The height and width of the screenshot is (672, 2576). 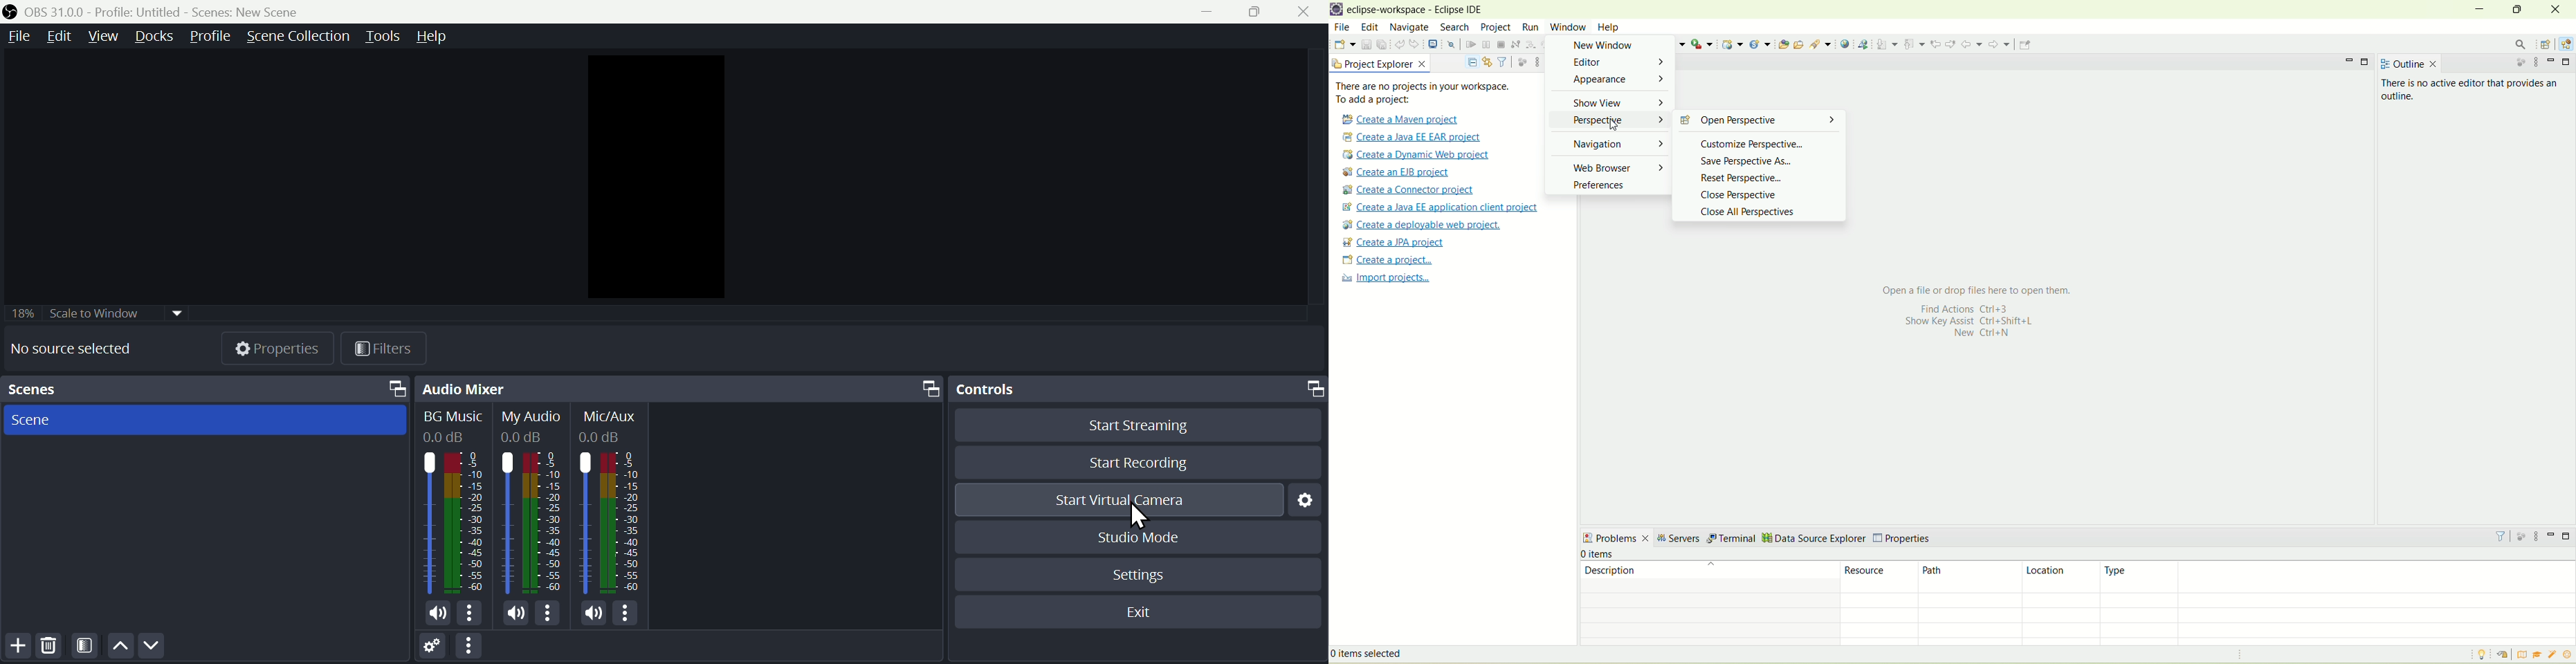 I want to click on minimize, so click(x=2552, y=534).